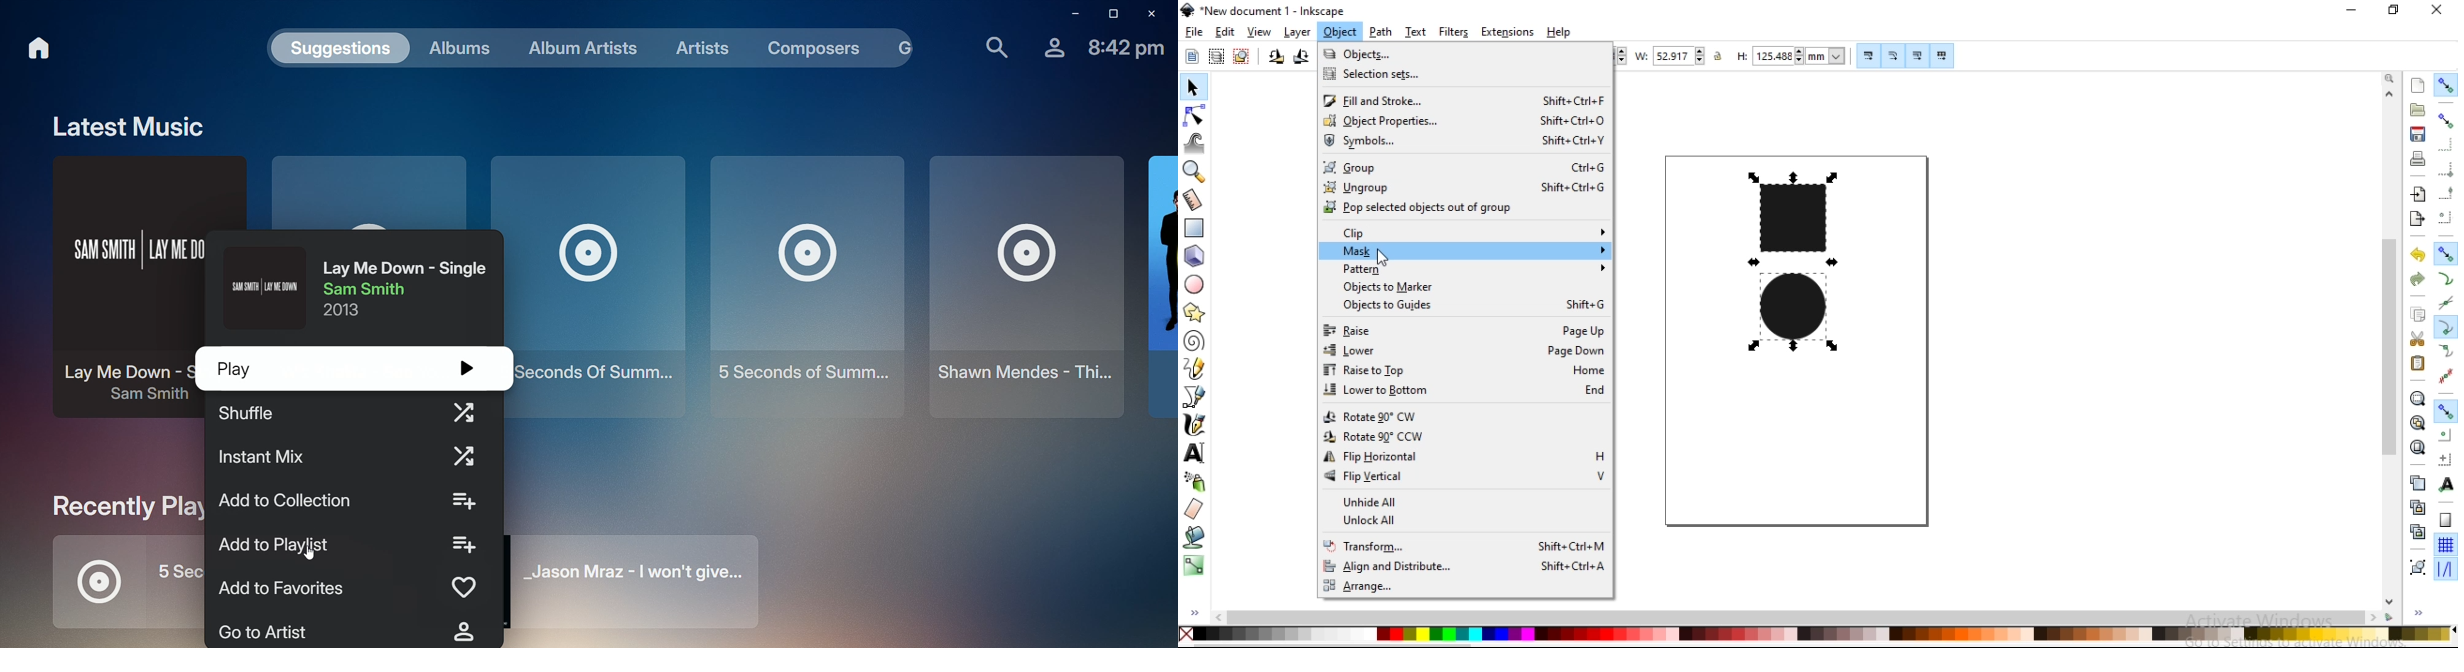  I want to click on create and edit gradients, so click(1195, 566).